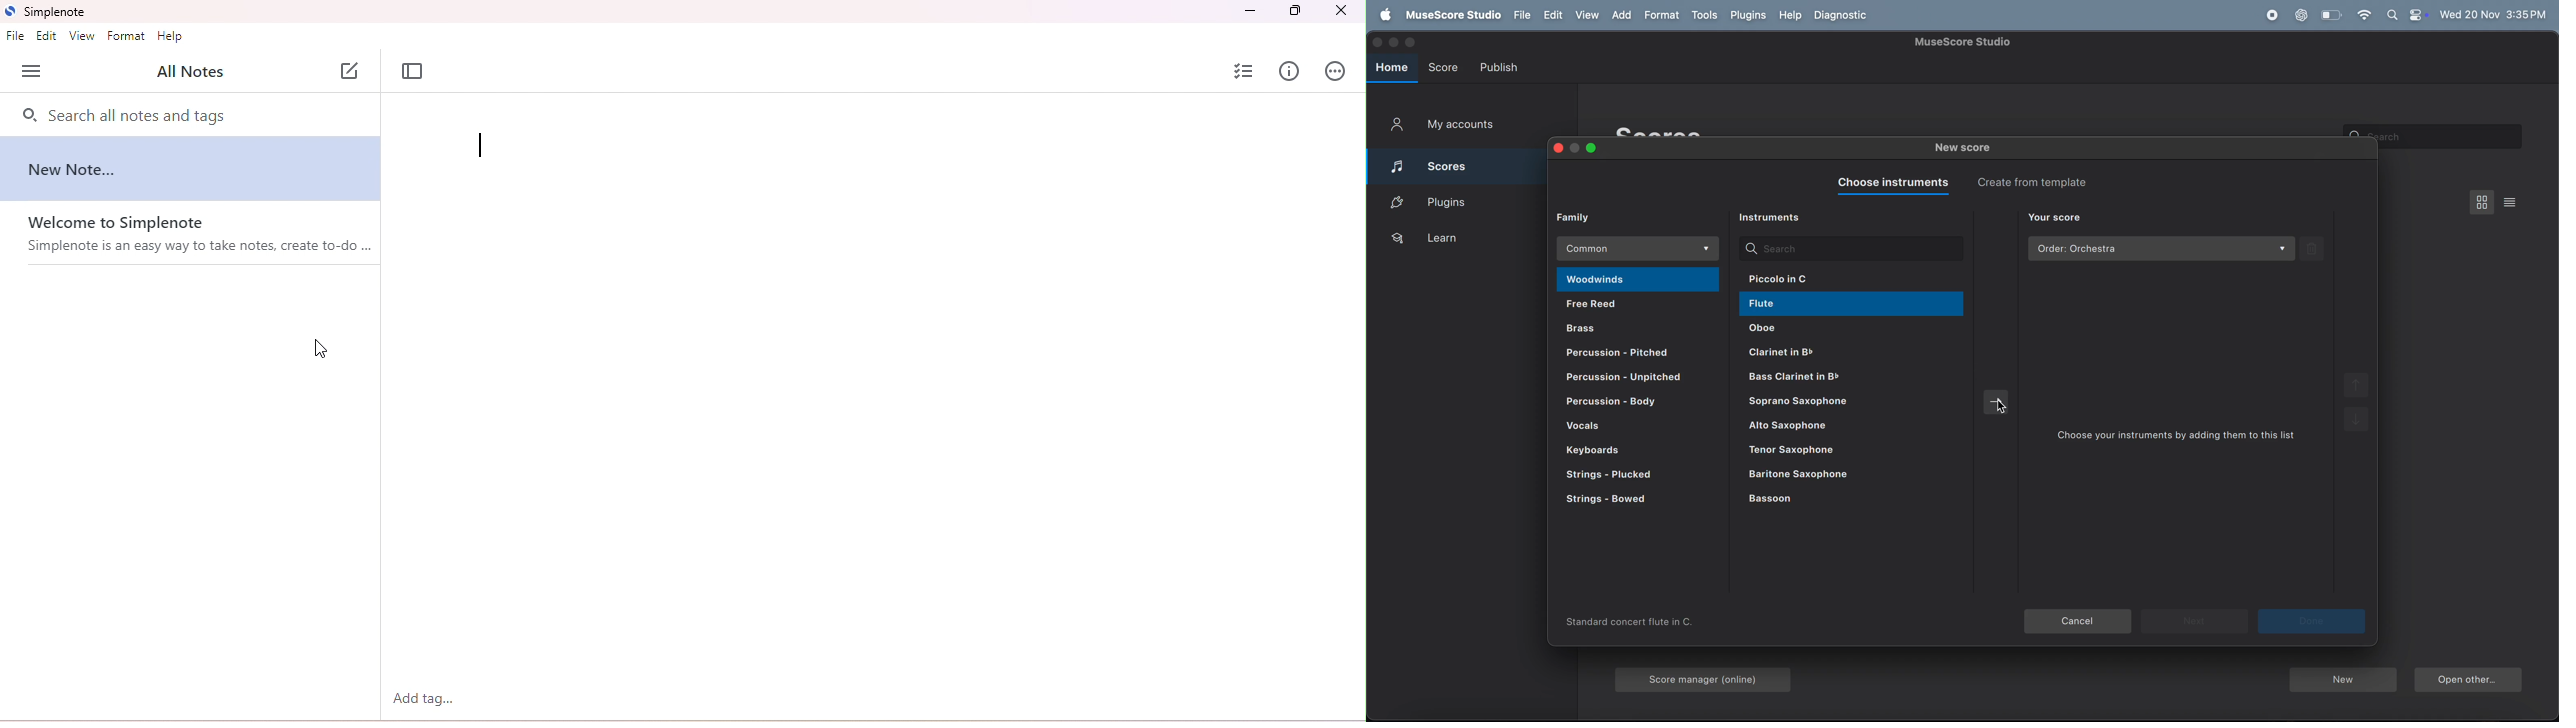  Describe the element at coordinates (1581, 216) in the screenshot. I see `family` at that location.